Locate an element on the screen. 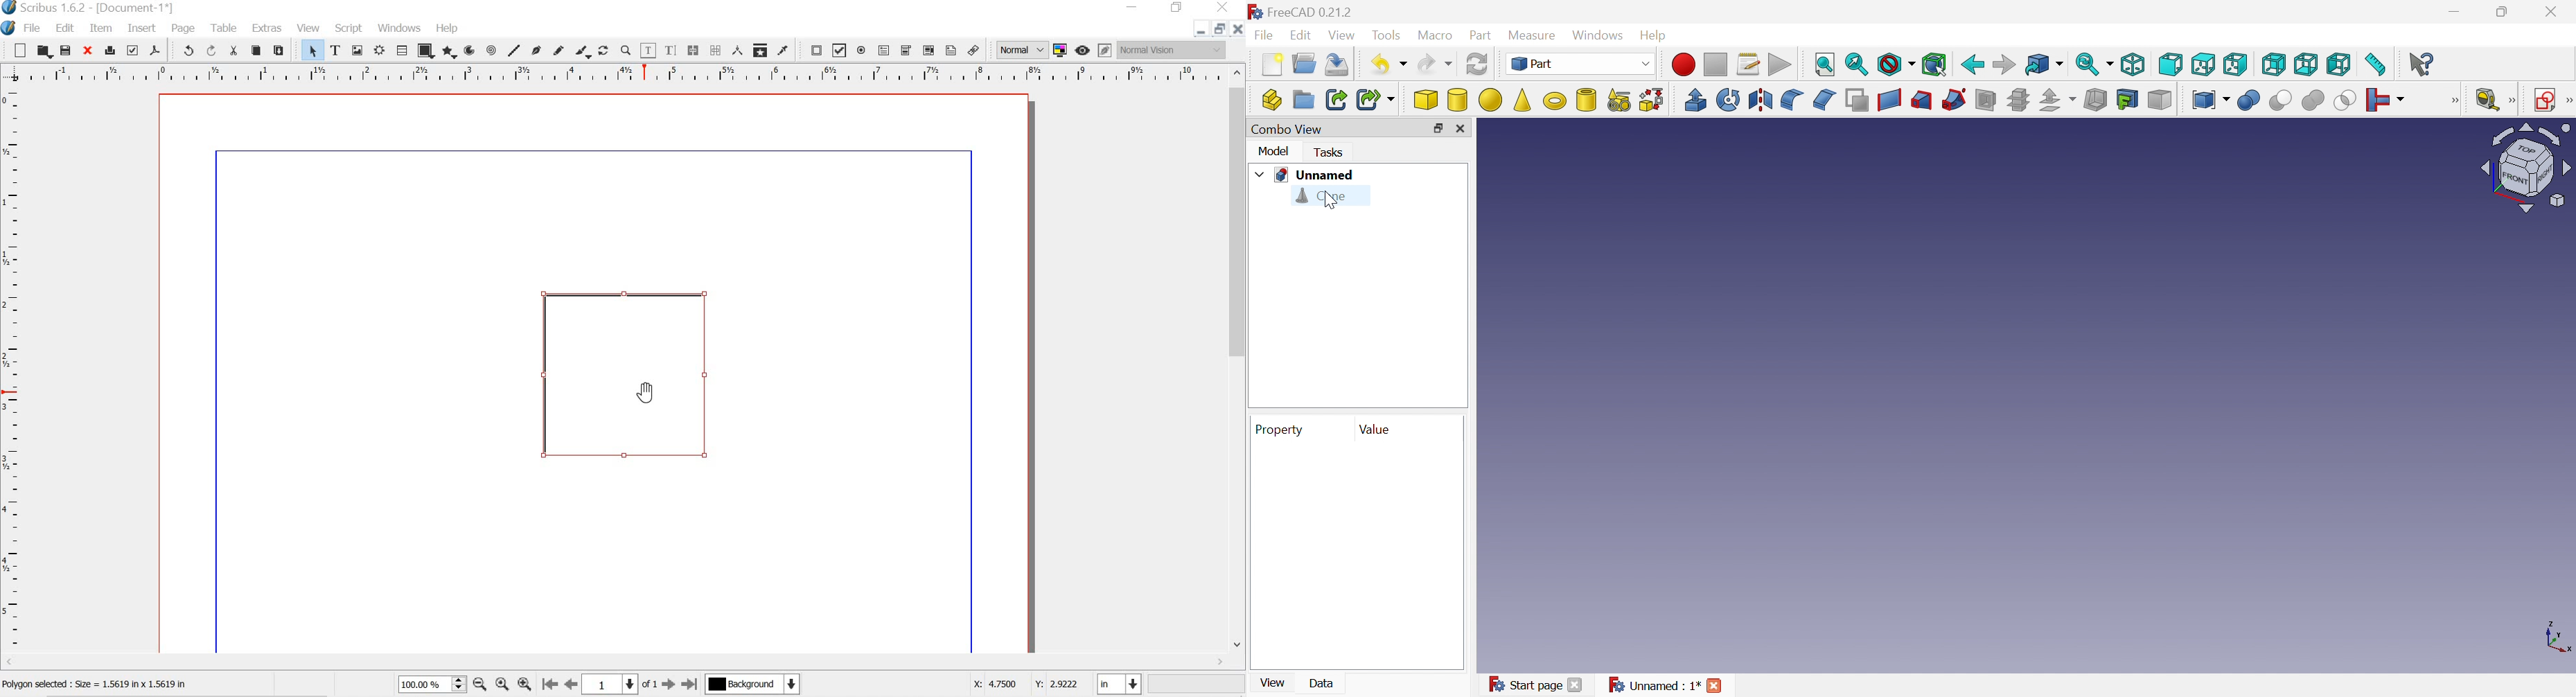 Image resolution: width=2576 pixels, height=700 pixels. unlink text frames is located at coordinates (716, 49).